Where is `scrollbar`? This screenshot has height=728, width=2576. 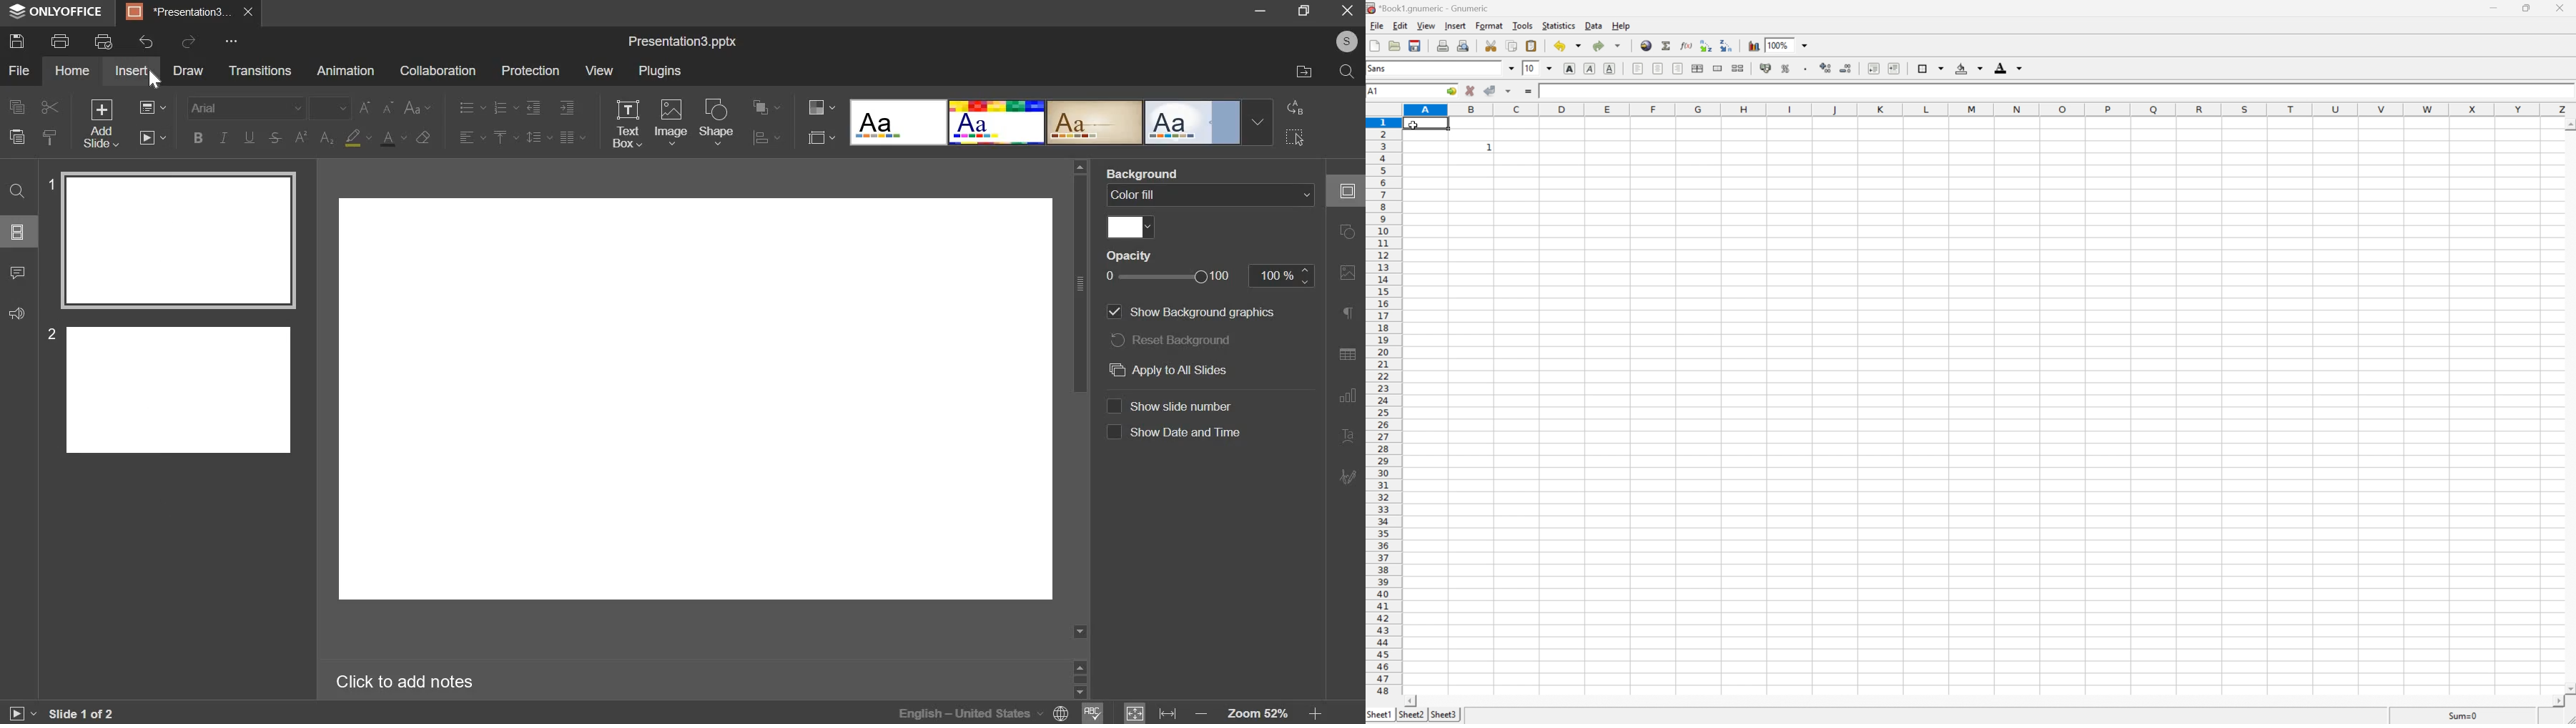
scrollbar is located at coordinates (1080, 679).